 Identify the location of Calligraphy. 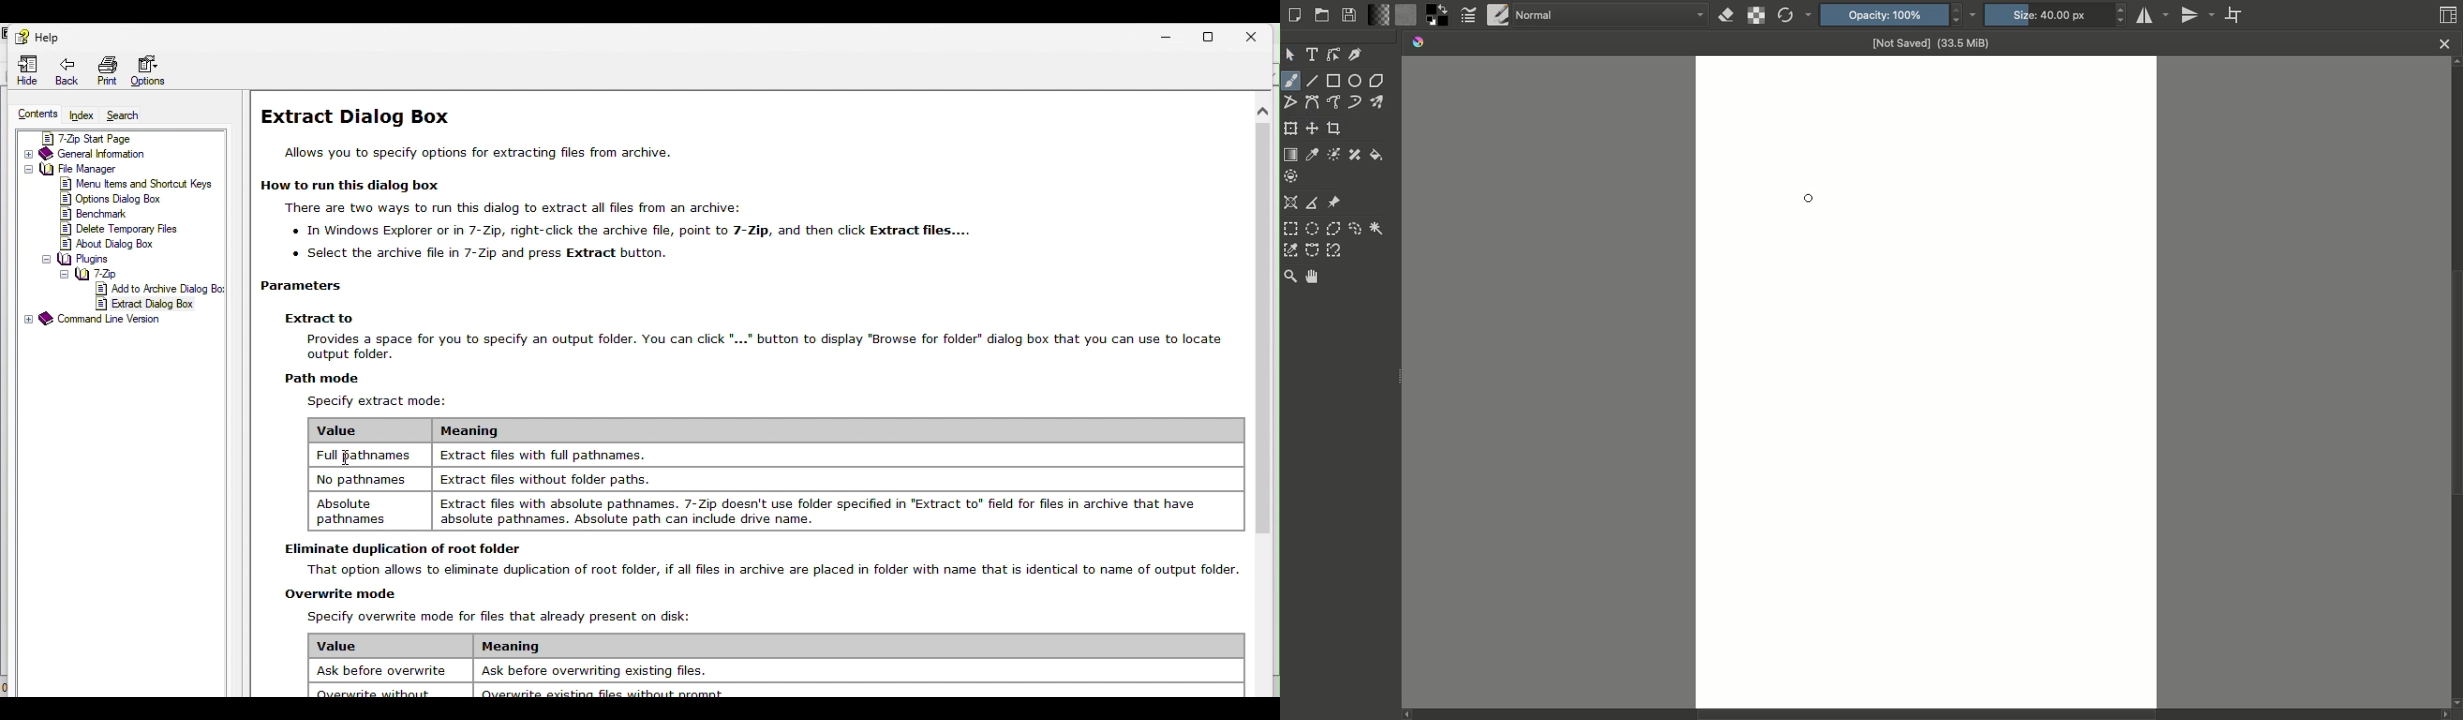
(1356, 53).